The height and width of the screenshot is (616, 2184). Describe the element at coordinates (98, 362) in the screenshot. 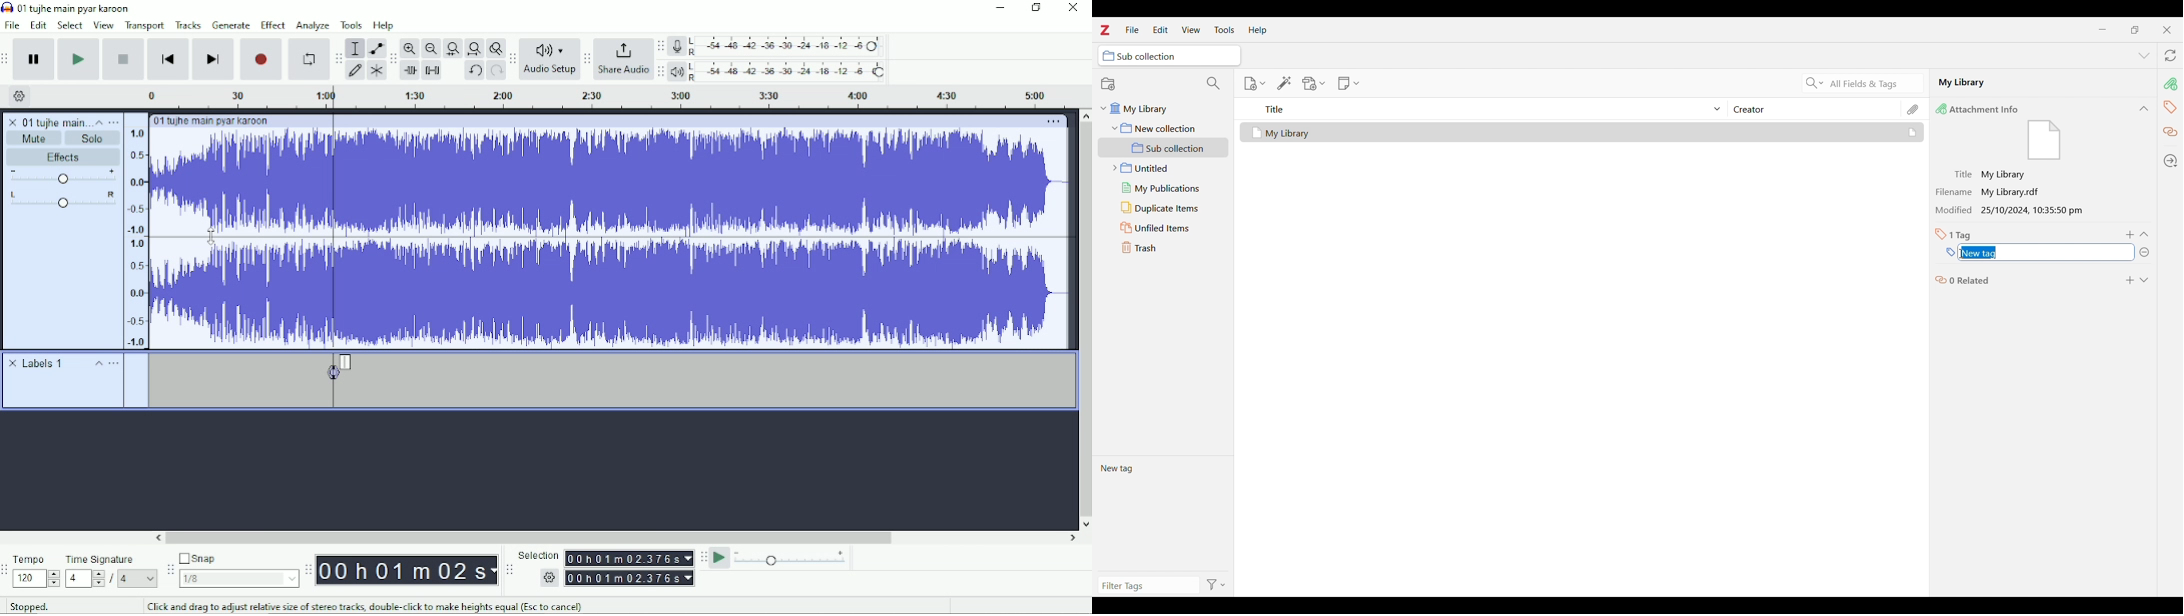

I see `Collapse` at that location.